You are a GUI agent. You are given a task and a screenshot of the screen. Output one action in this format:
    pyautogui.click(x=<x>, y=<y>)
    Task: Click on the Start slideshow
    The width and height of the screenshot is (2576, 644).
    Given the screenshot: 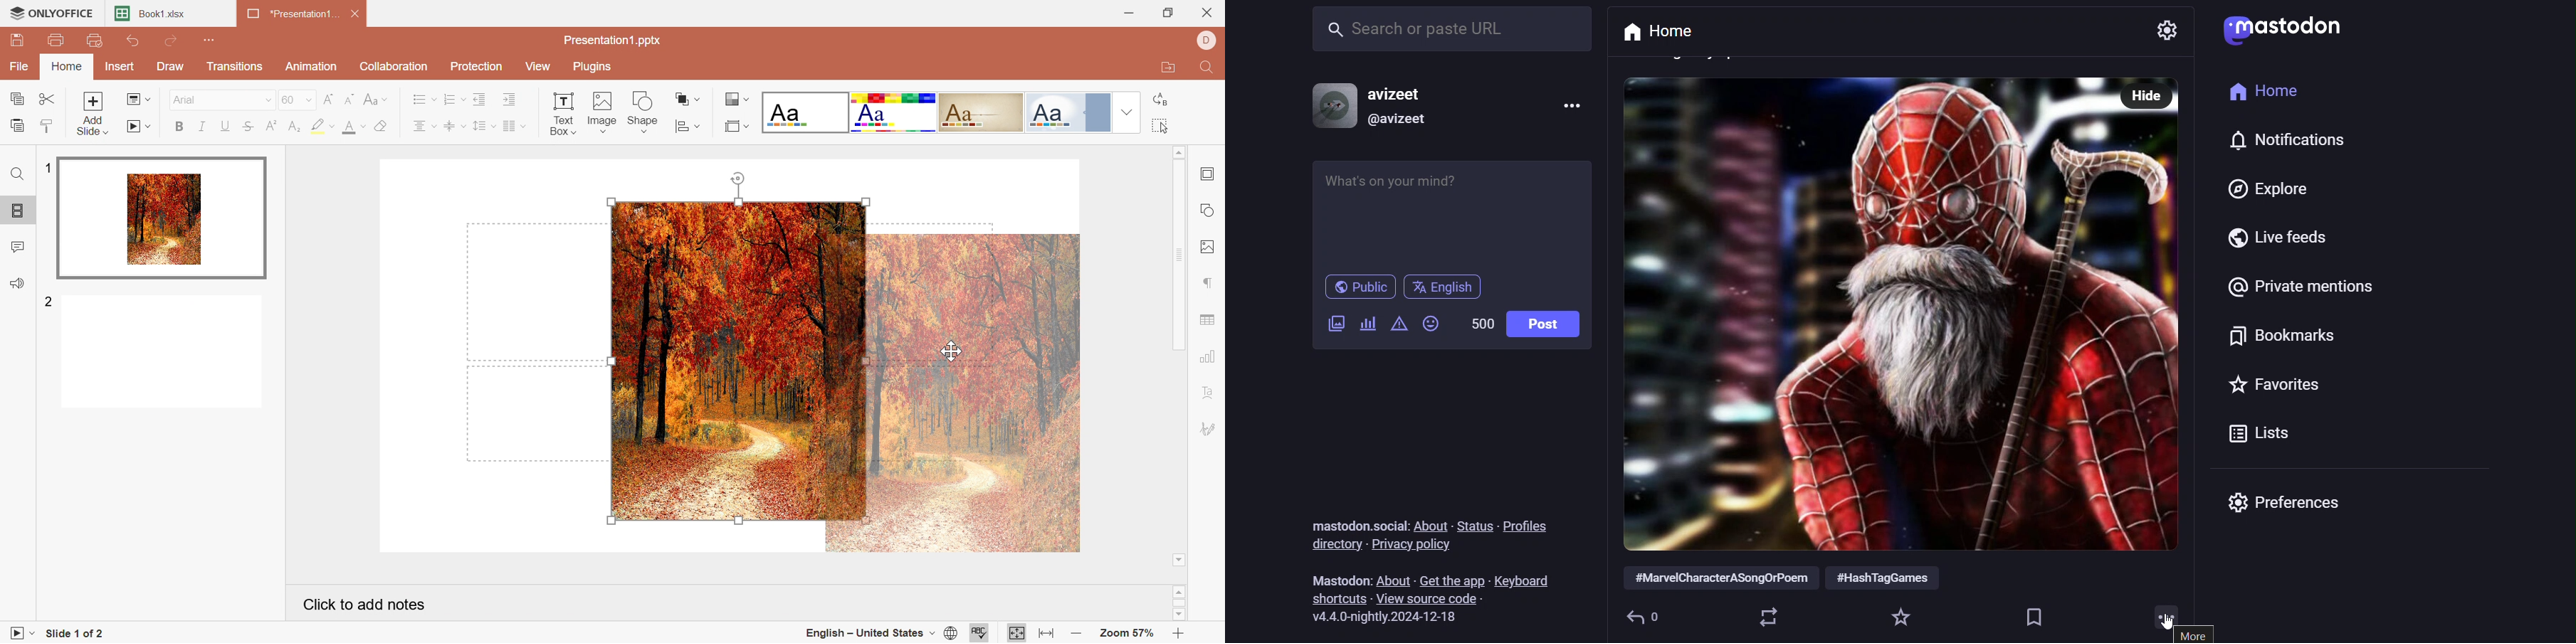 What is the action you would take?
    pyautogui.click(x=141, y=127)
    